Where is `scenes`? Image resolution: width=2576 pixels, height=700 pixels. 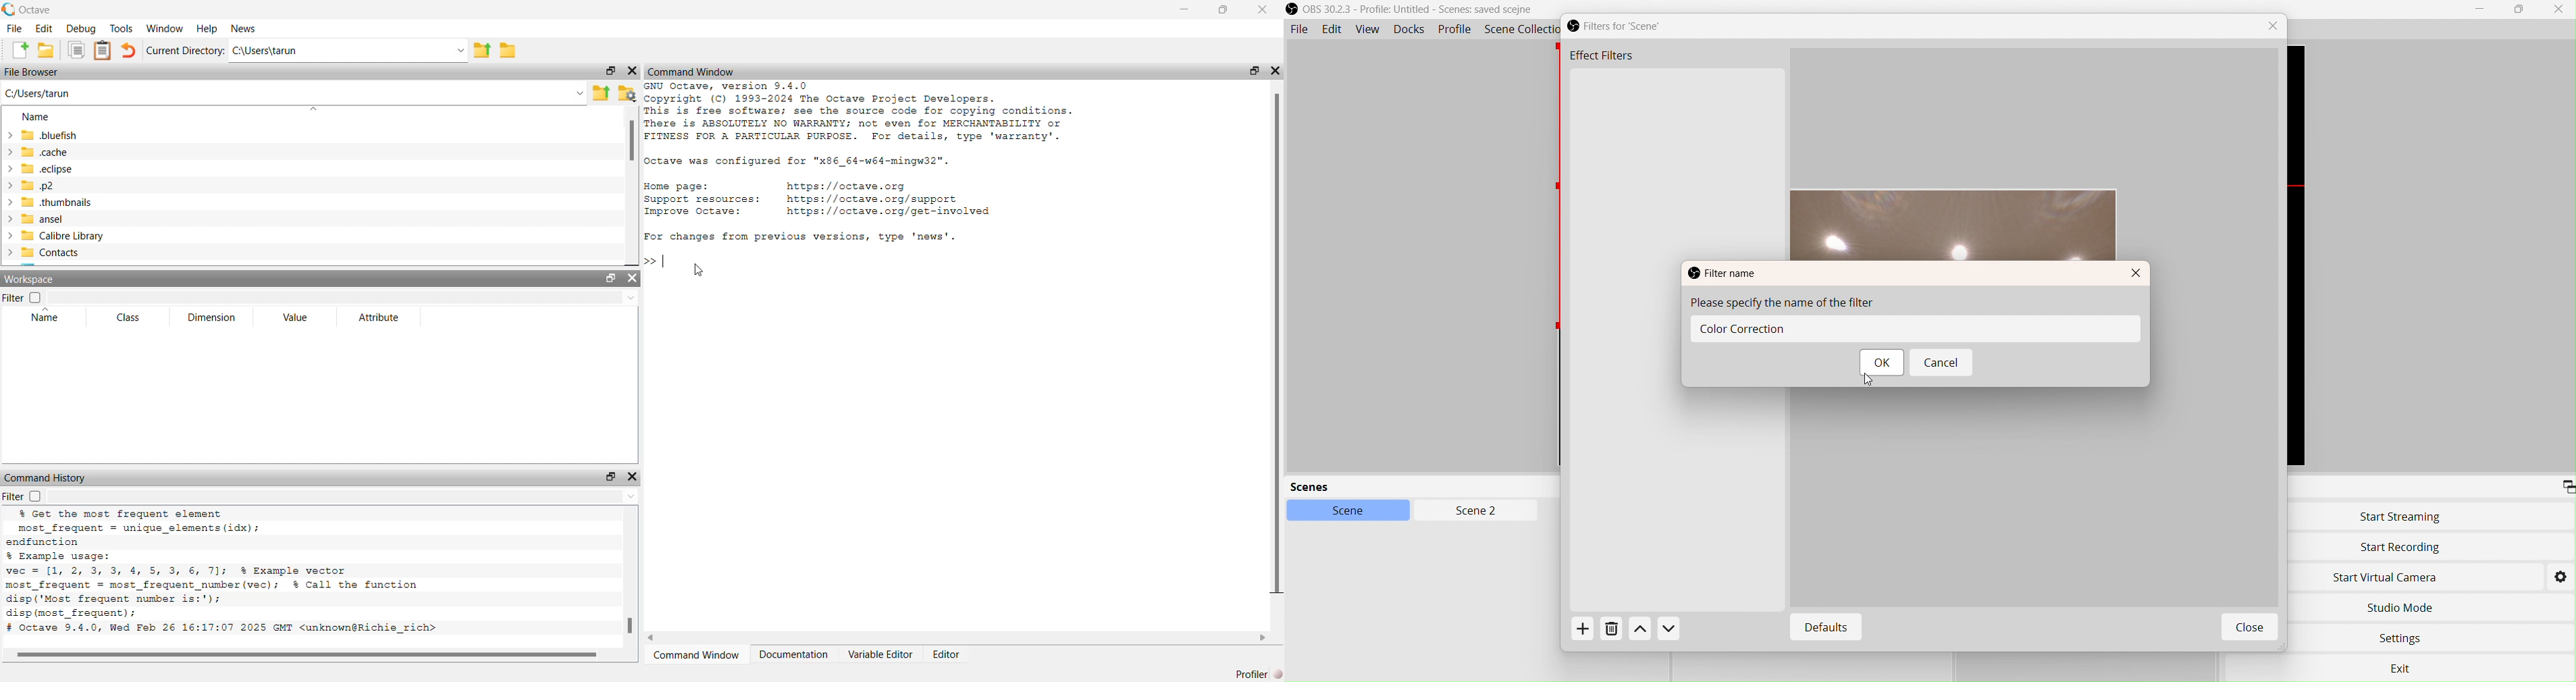
scenes is located at coordinates (1392, 488).